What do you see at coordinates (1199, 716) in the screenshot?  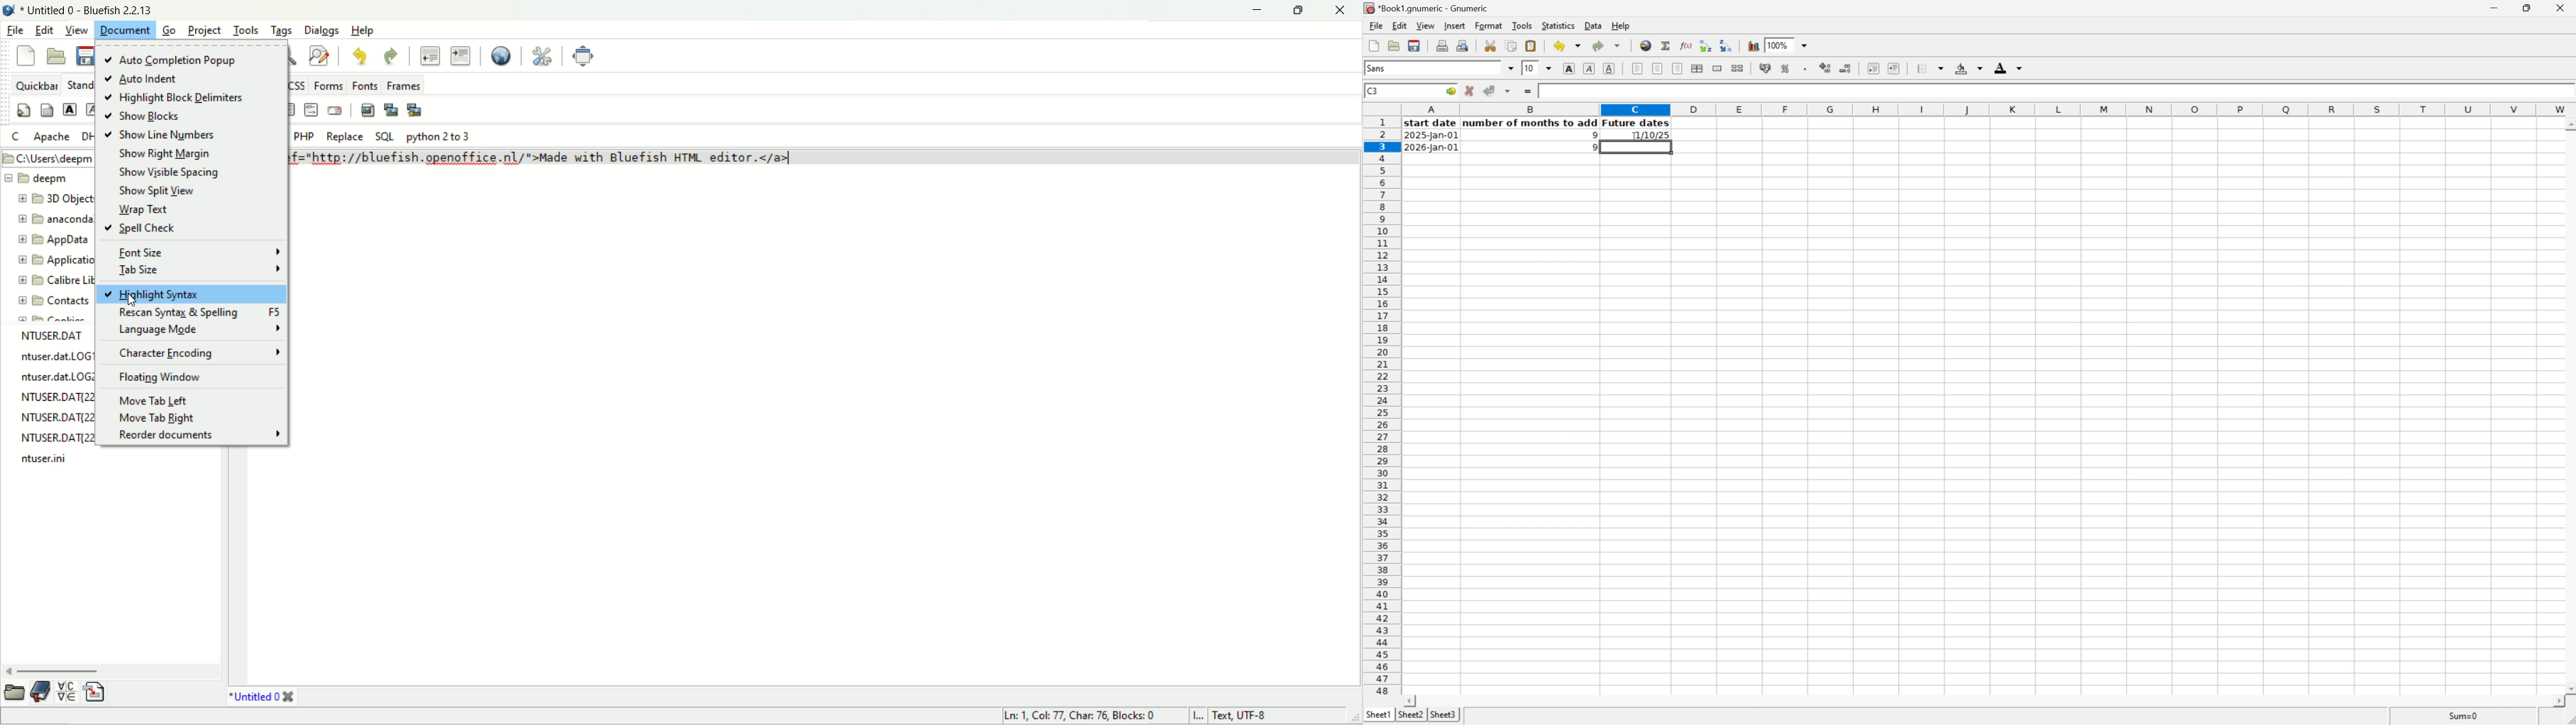 I see `I` at bounding box center [1199, 716].